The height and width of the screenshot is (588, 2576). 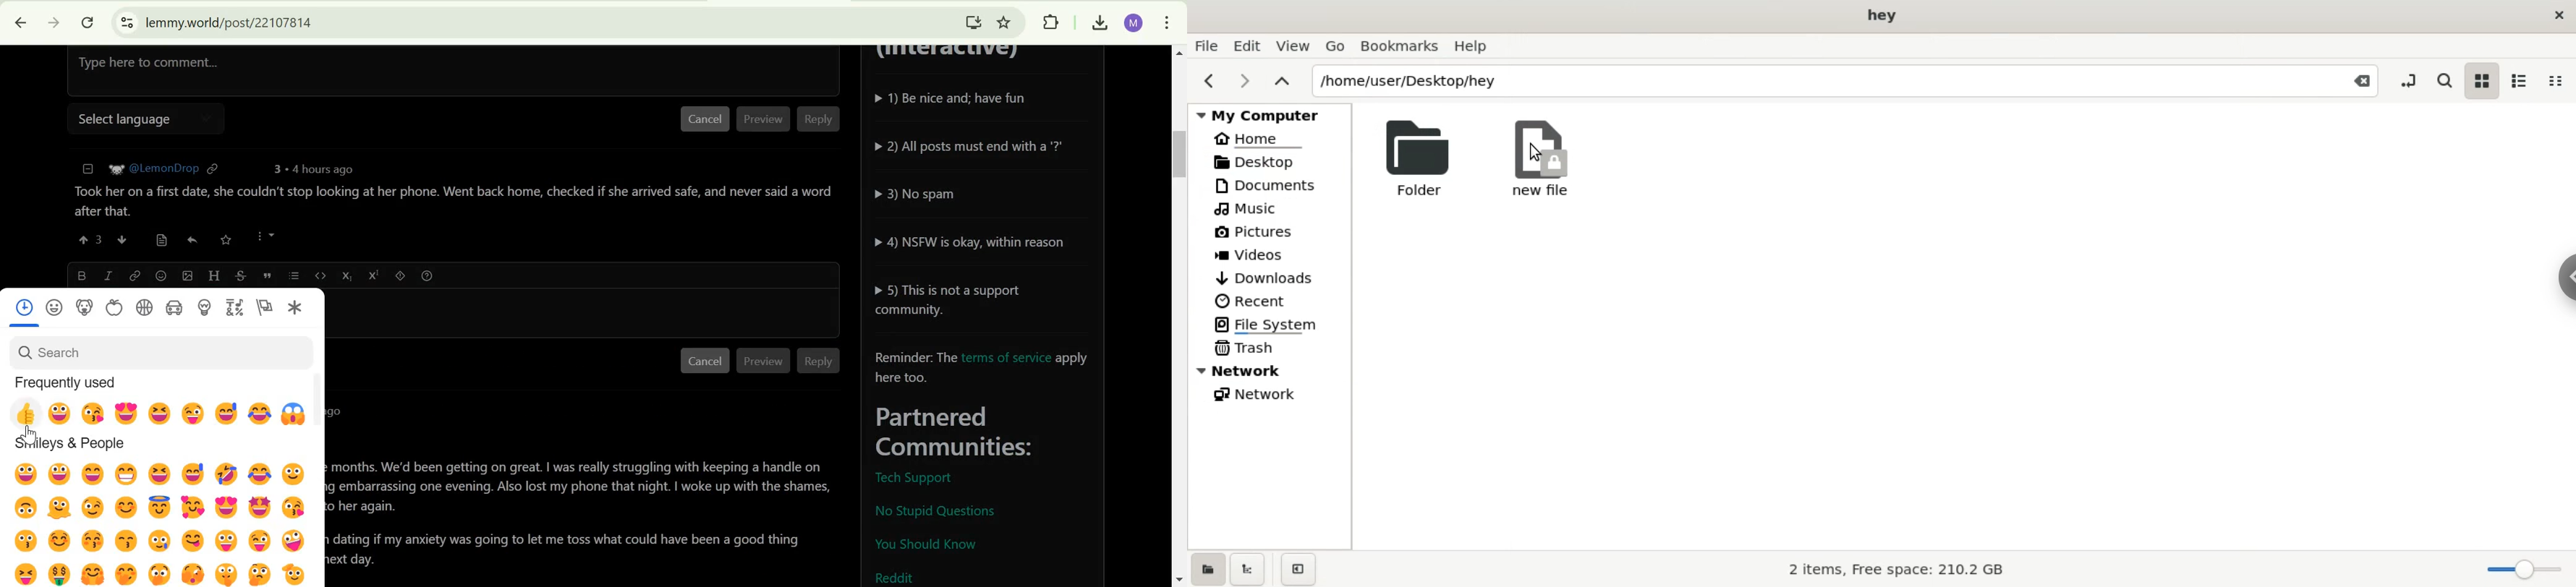 What do you see at coordinates (121, 240) in the screenshot?
I see `downvote` at bounding box center [121, 240].